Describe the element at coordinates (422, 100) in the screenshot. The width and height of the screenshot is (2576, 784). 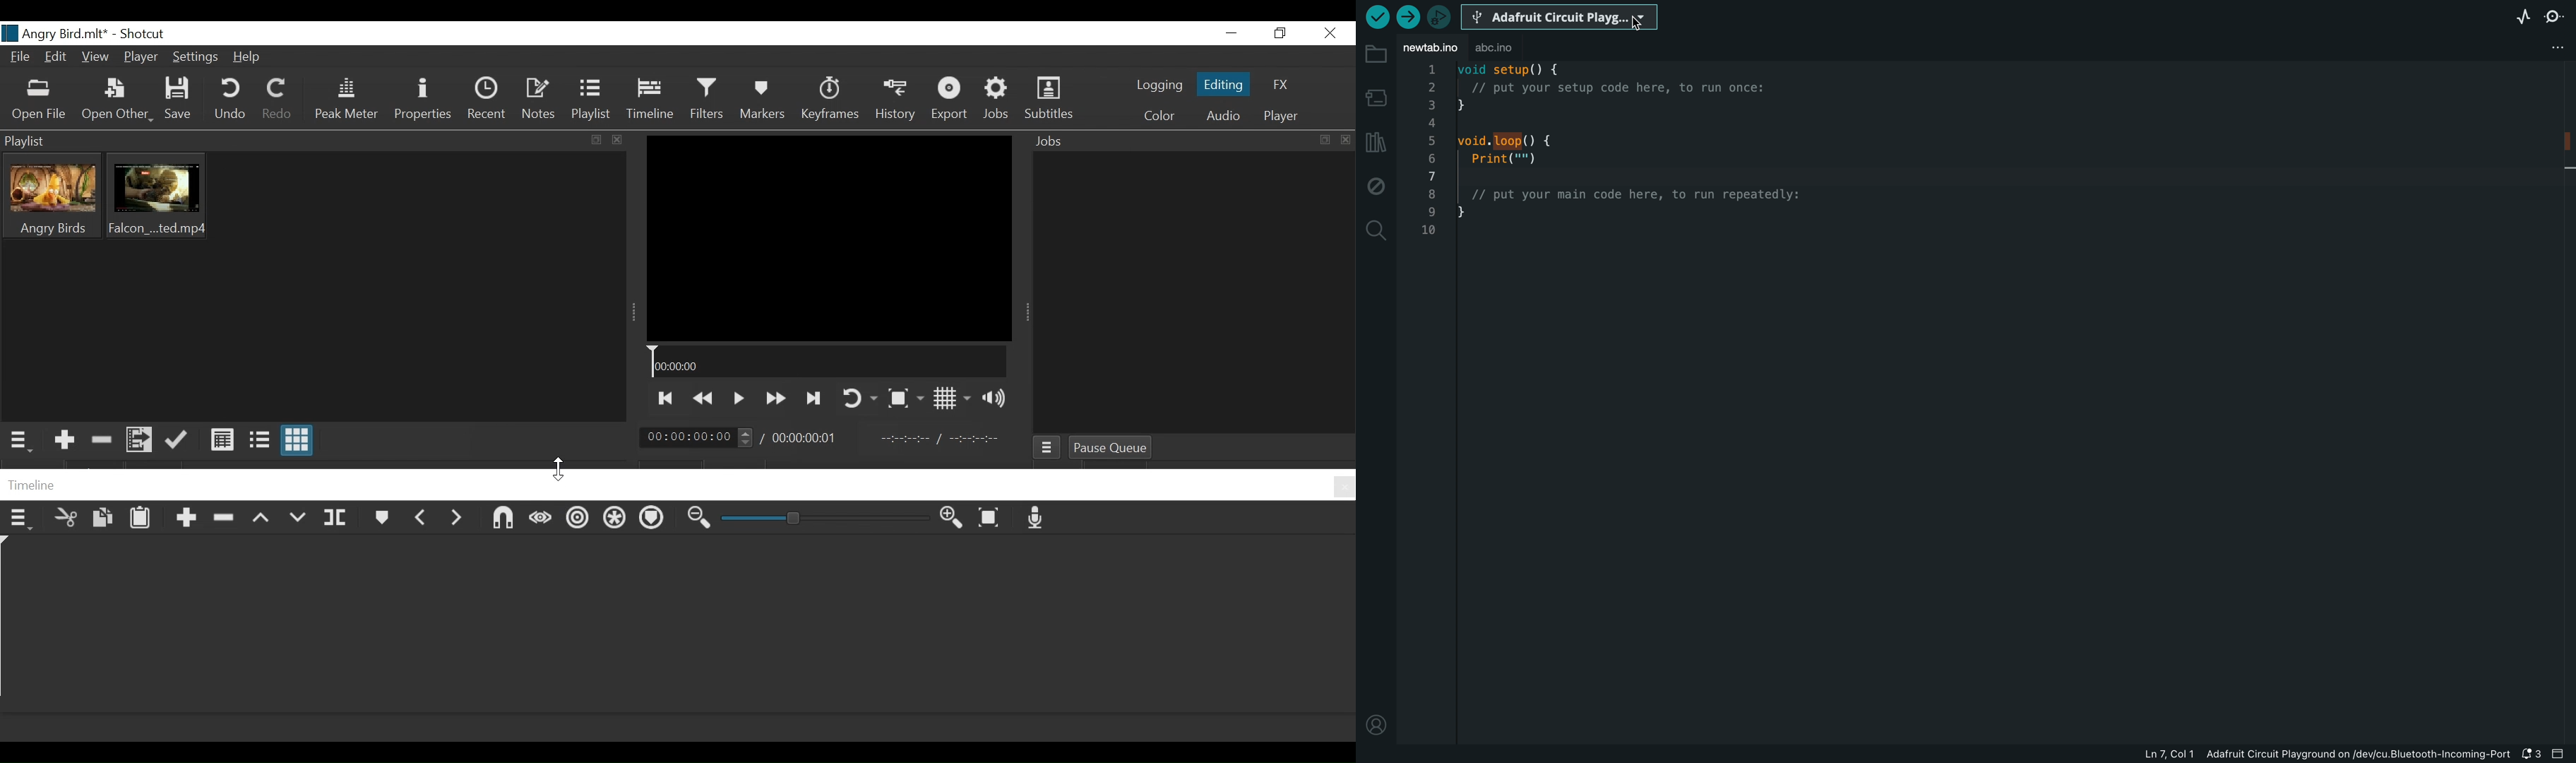
I see `Properties` at that location.